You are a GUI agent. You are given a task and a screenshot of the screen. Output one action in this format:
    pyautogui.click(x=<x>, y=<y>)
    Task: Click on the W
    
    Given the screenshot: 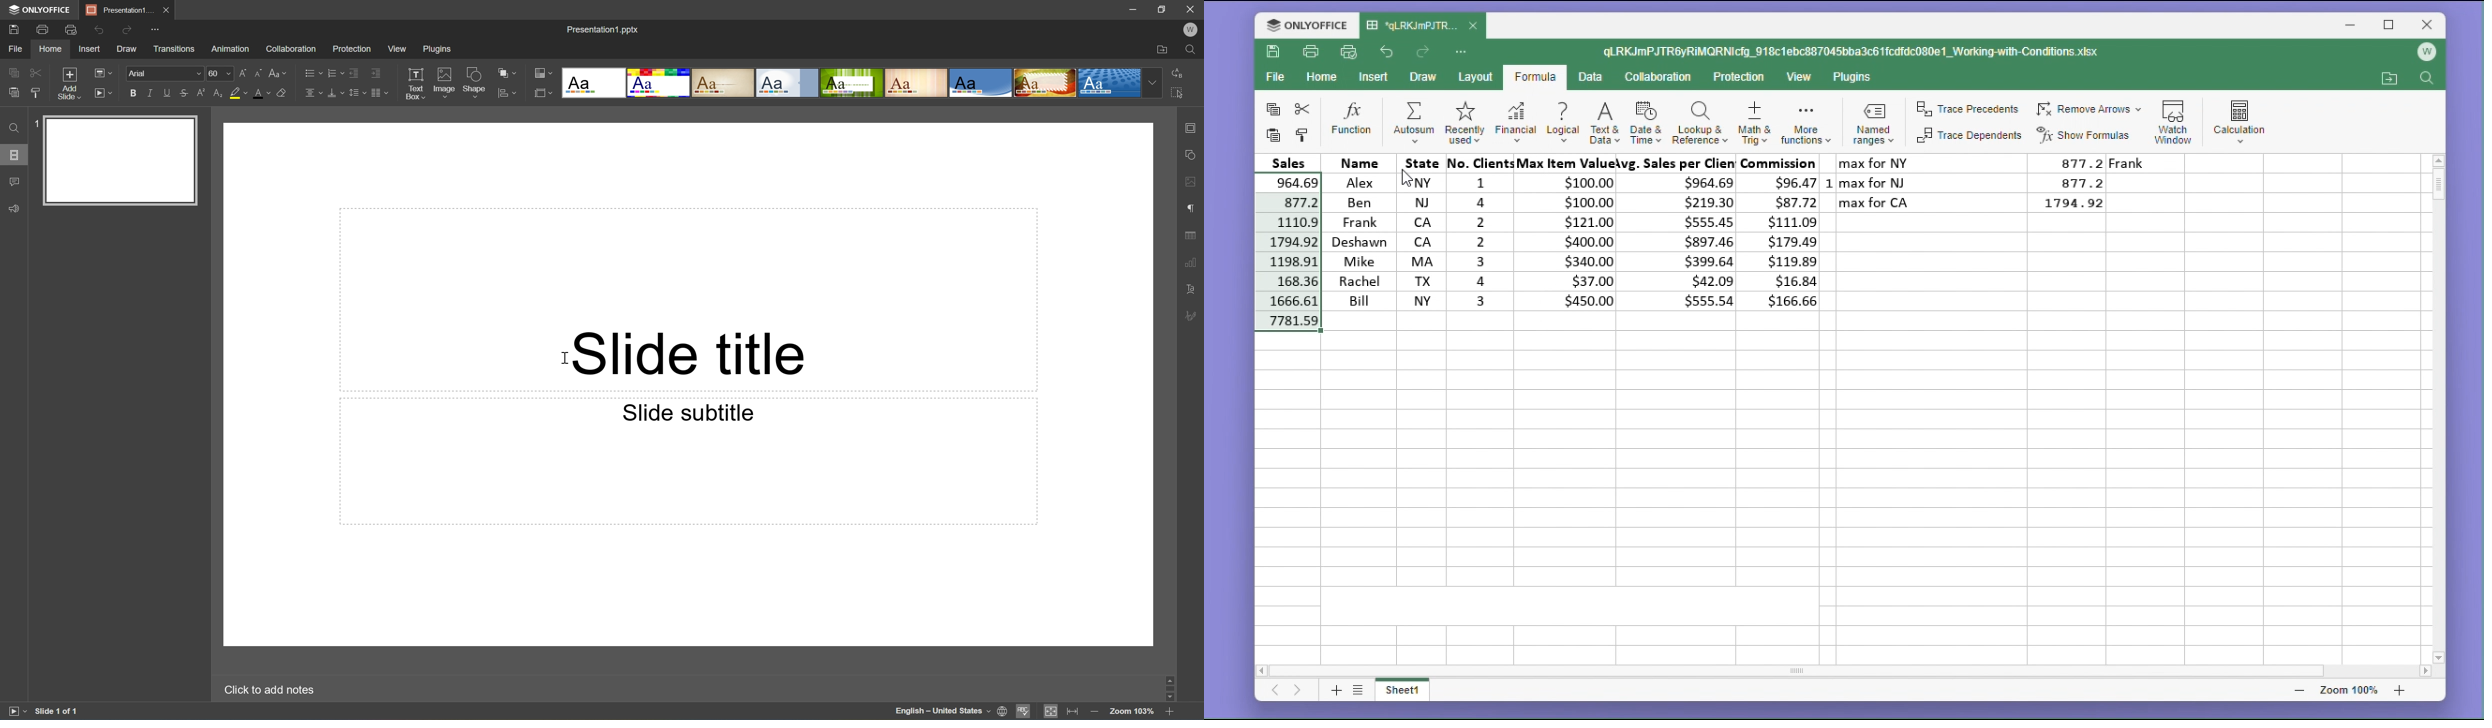 What is the action you would take?
    pyautogui.click(x=1193, y=29)
    